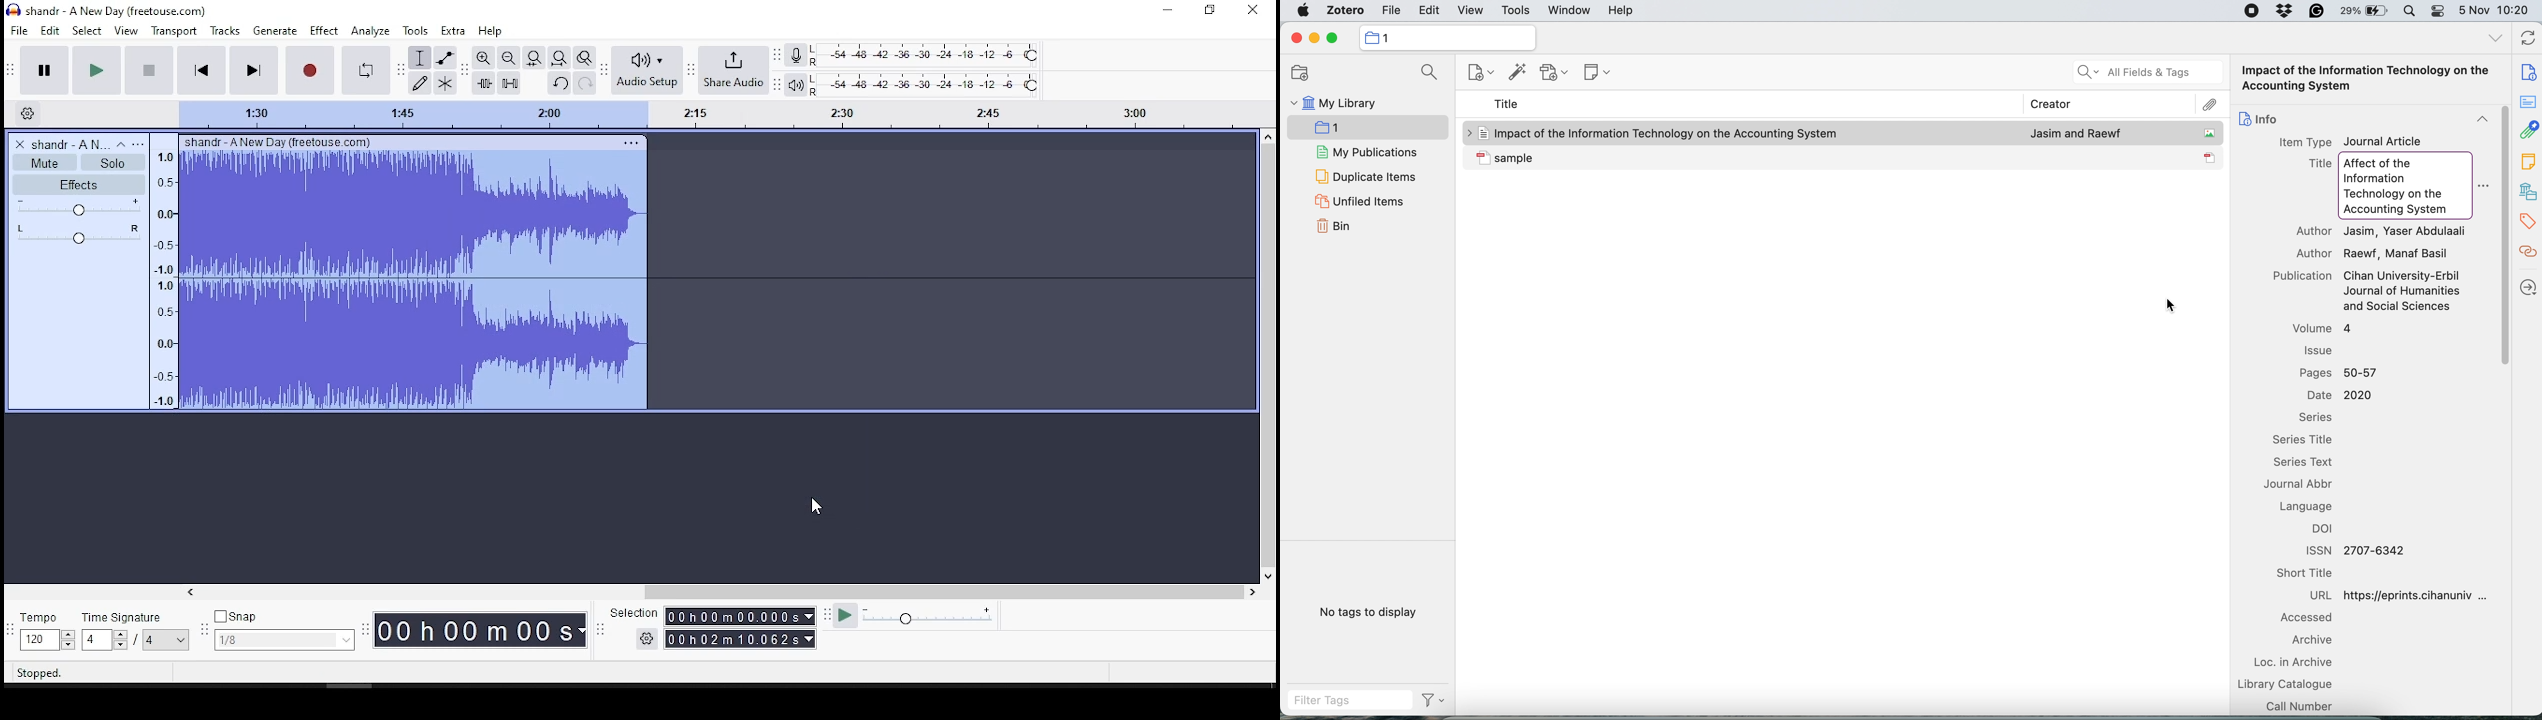 The height and width of the screenshot is (728, 2548). Describe the element at coordinates (477, 631) in the screenshot. I see `Timer` at that location.